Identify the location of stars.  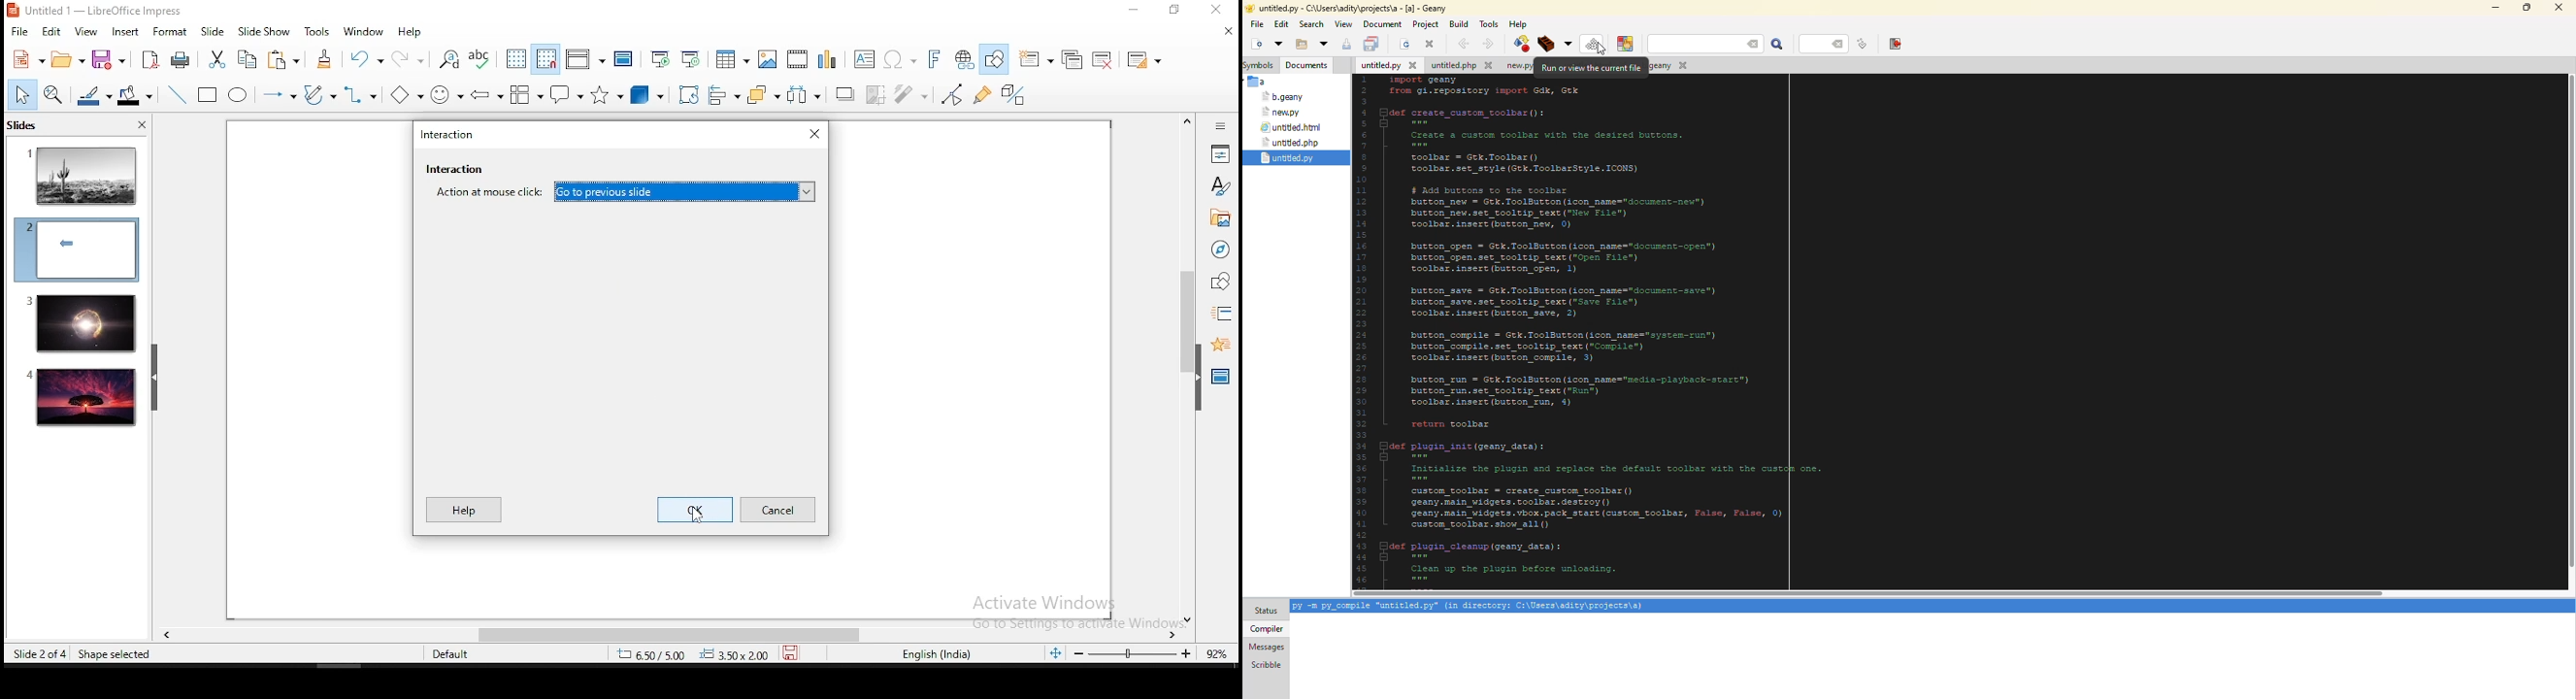
(605, 96).